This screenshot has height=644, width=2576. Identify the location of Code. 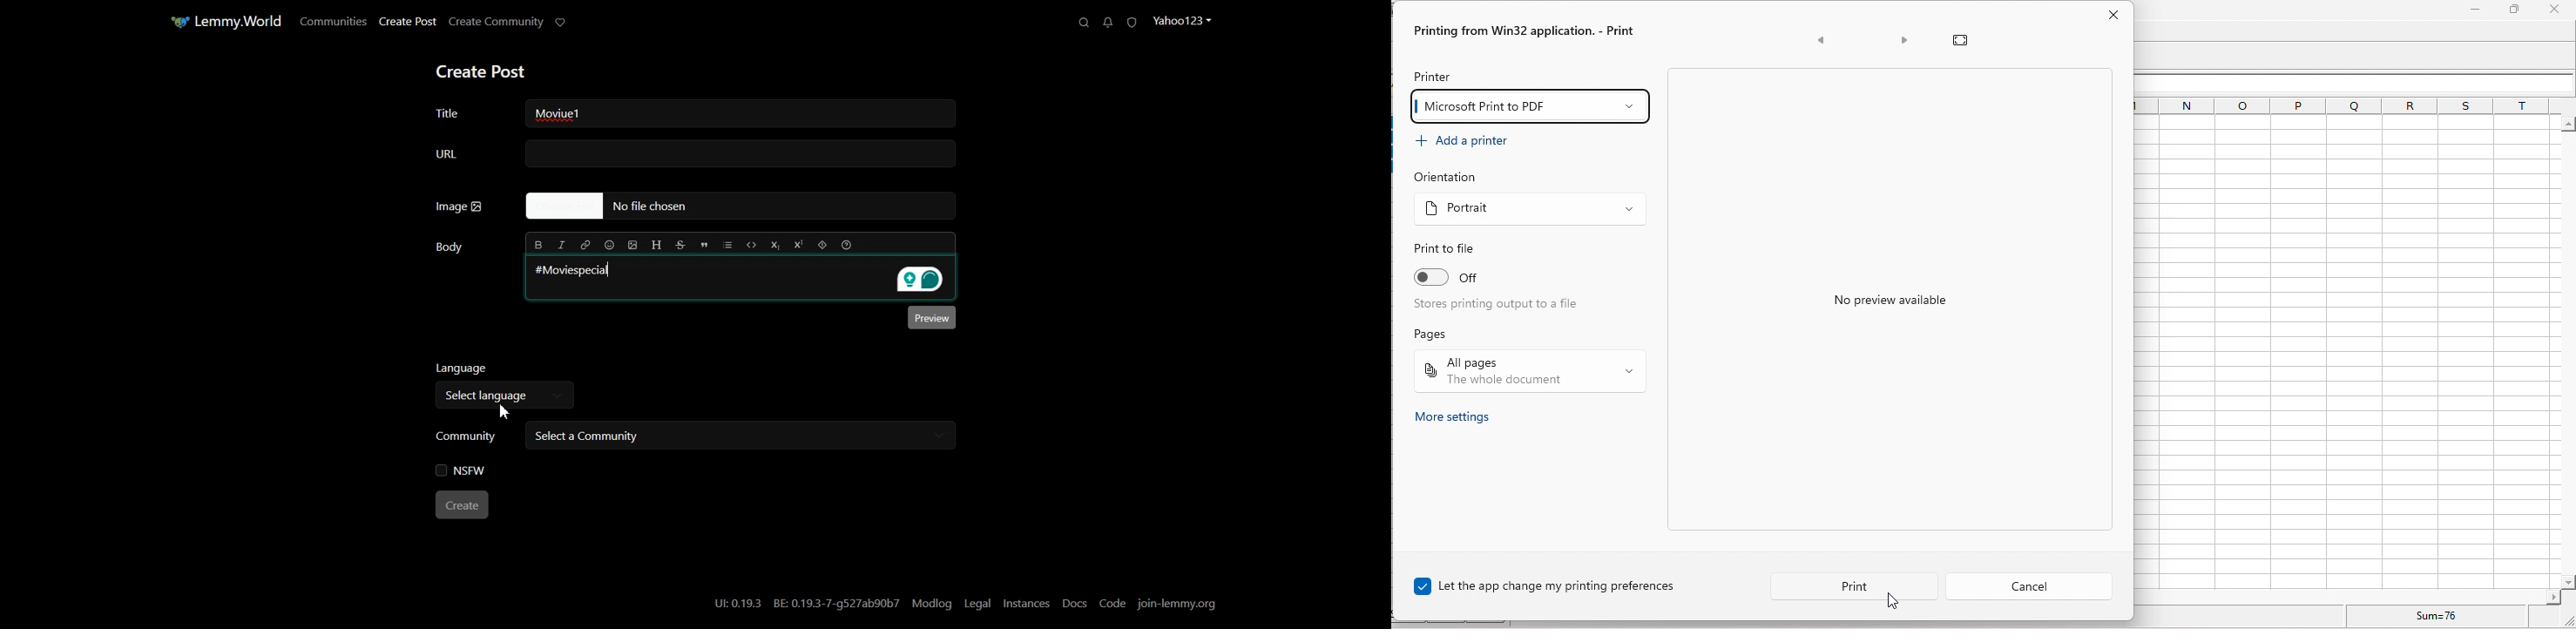
(752, 244).